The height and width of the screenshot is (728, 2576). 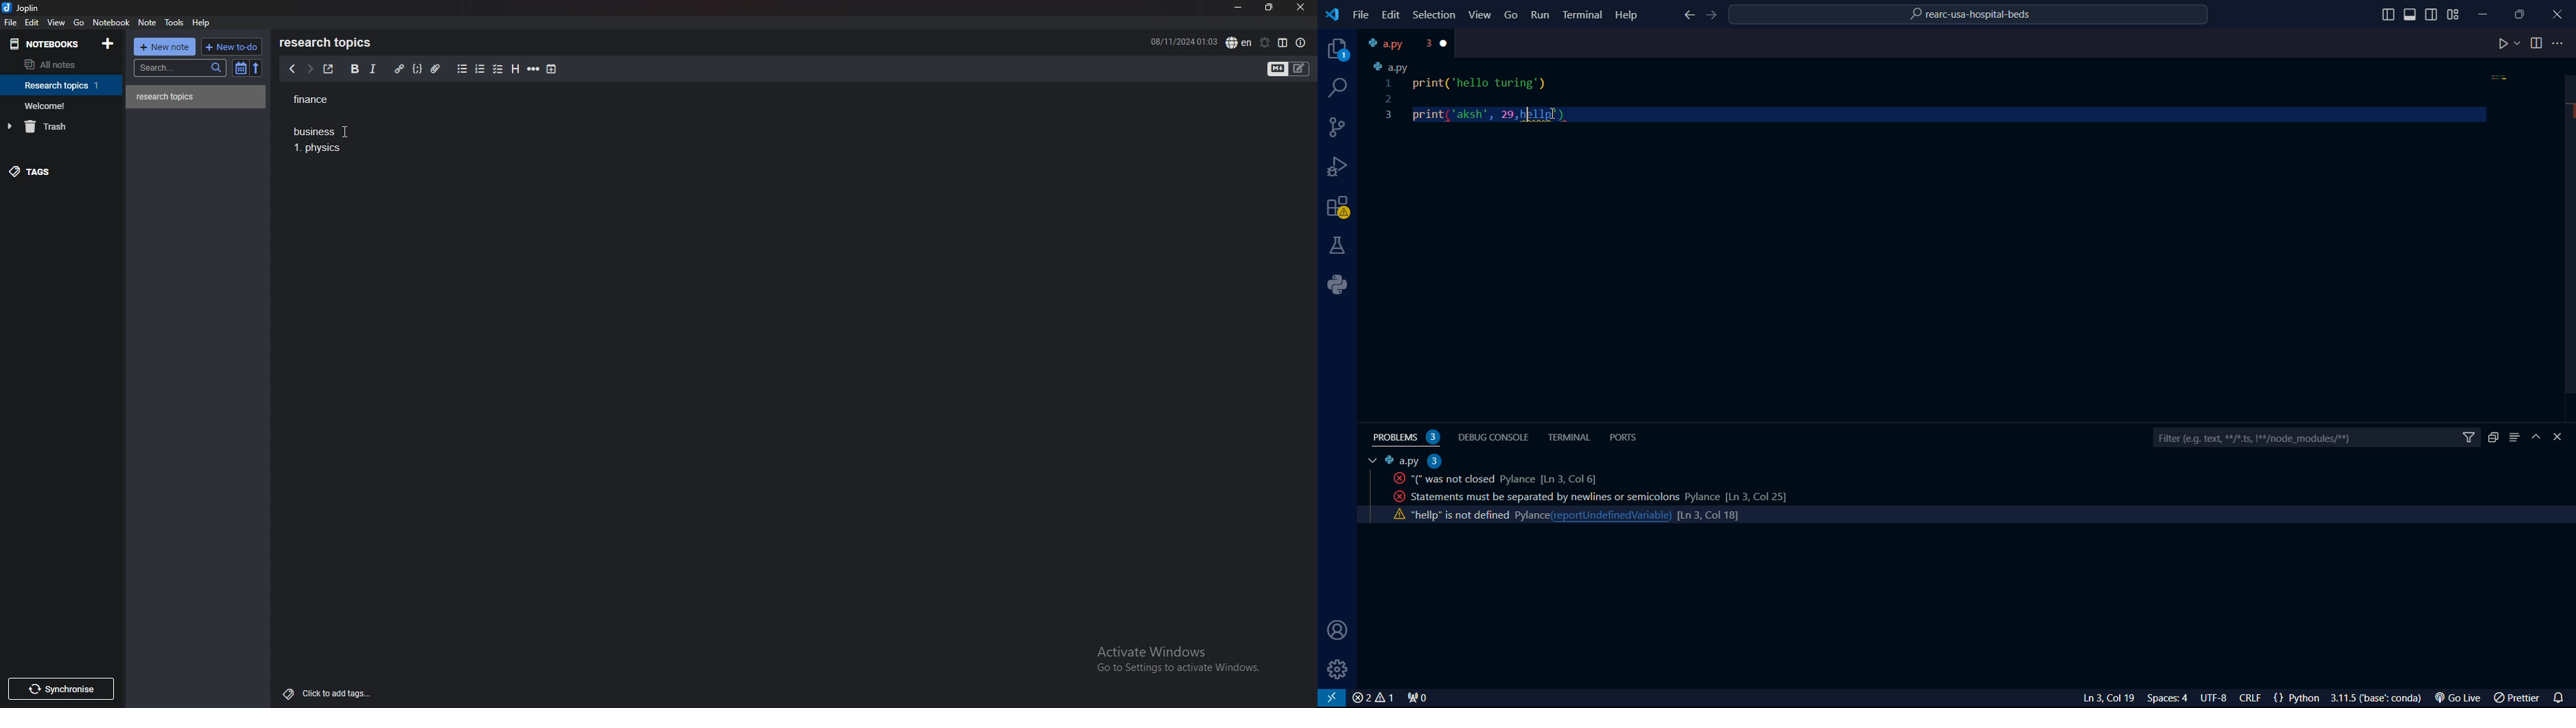 What do you see at coordinates (241, 69) in the screenshot?
I see `toggle sort order` at bounding box center [241, 69].